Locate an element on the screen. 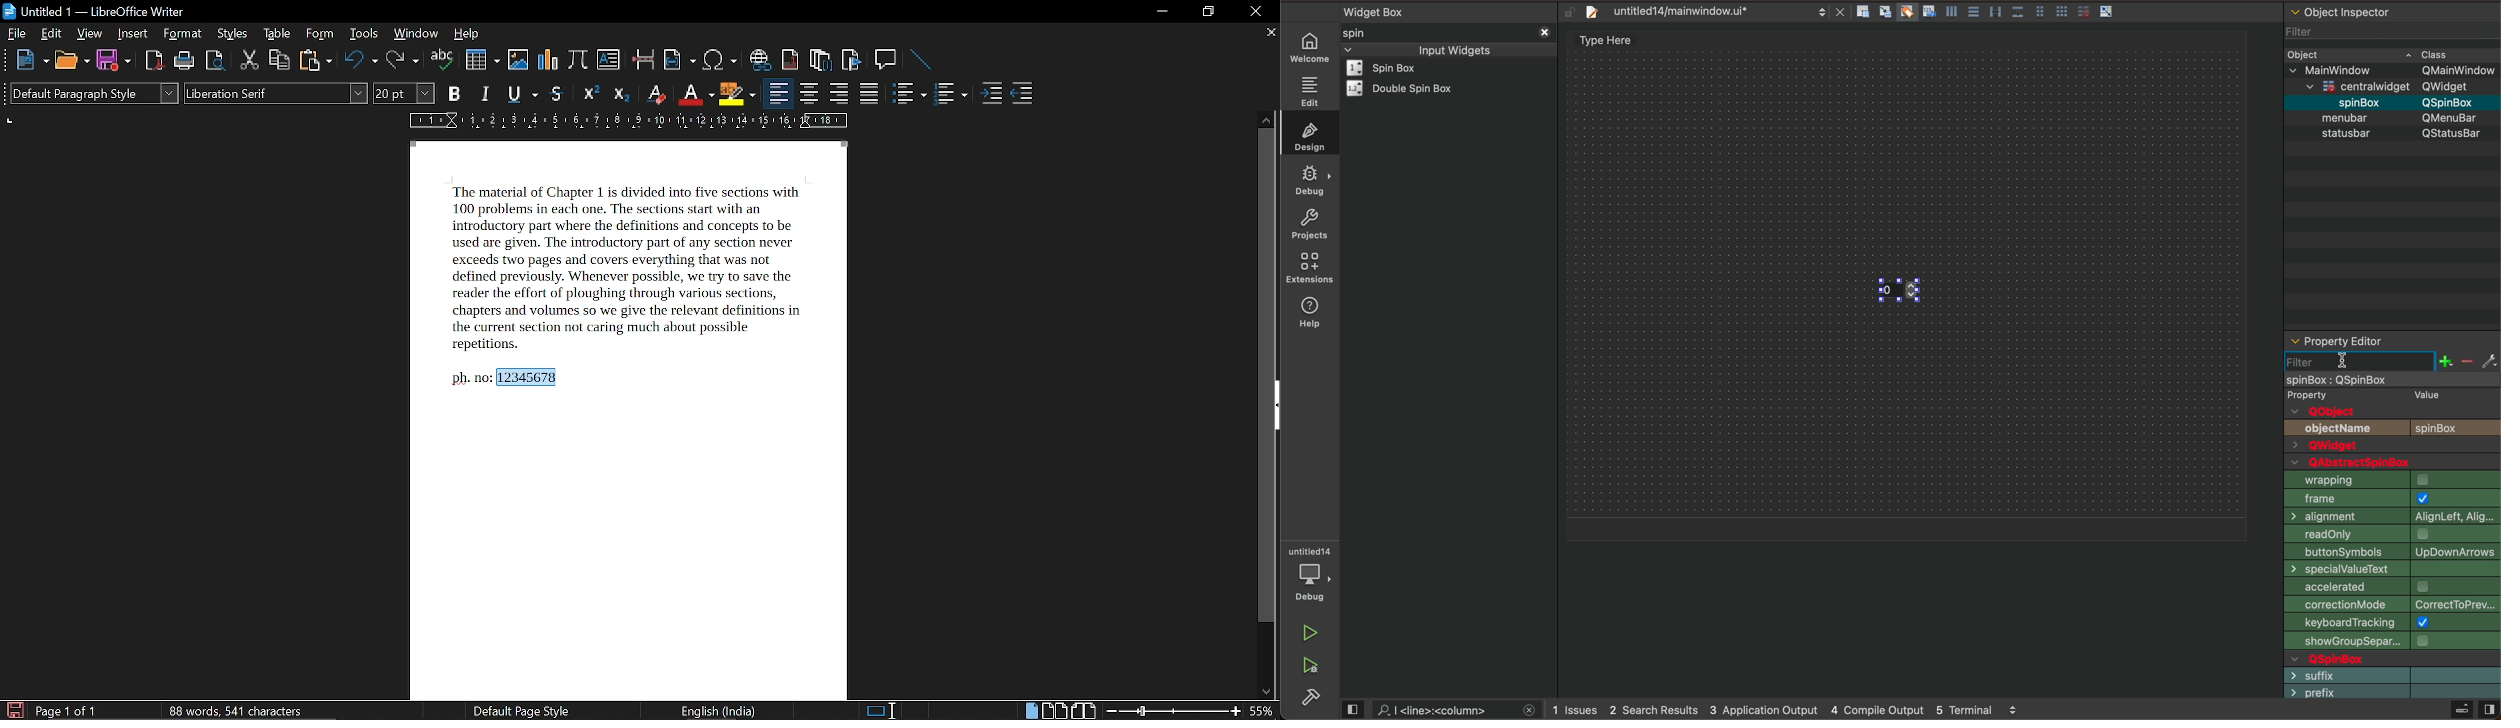 The width and height of the screenshot is (2520, 728). minimize is located at coordinates (1162, 12).